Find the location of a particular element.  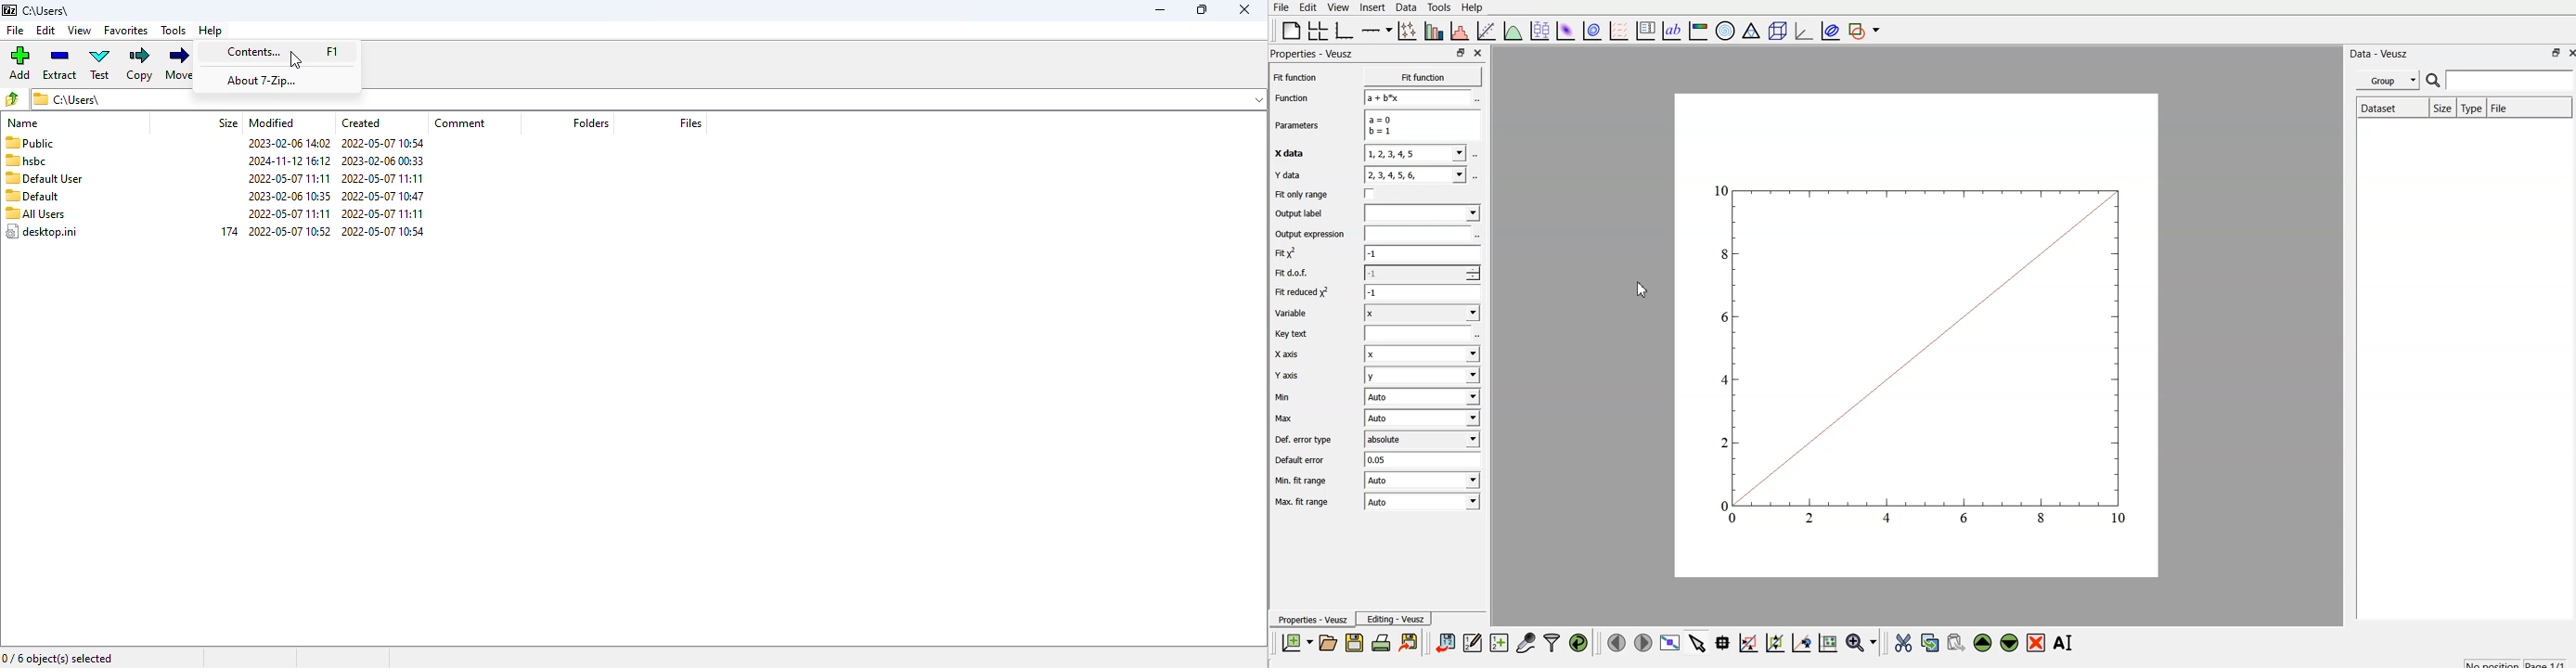

folder name is located at coordinates (47, 10).